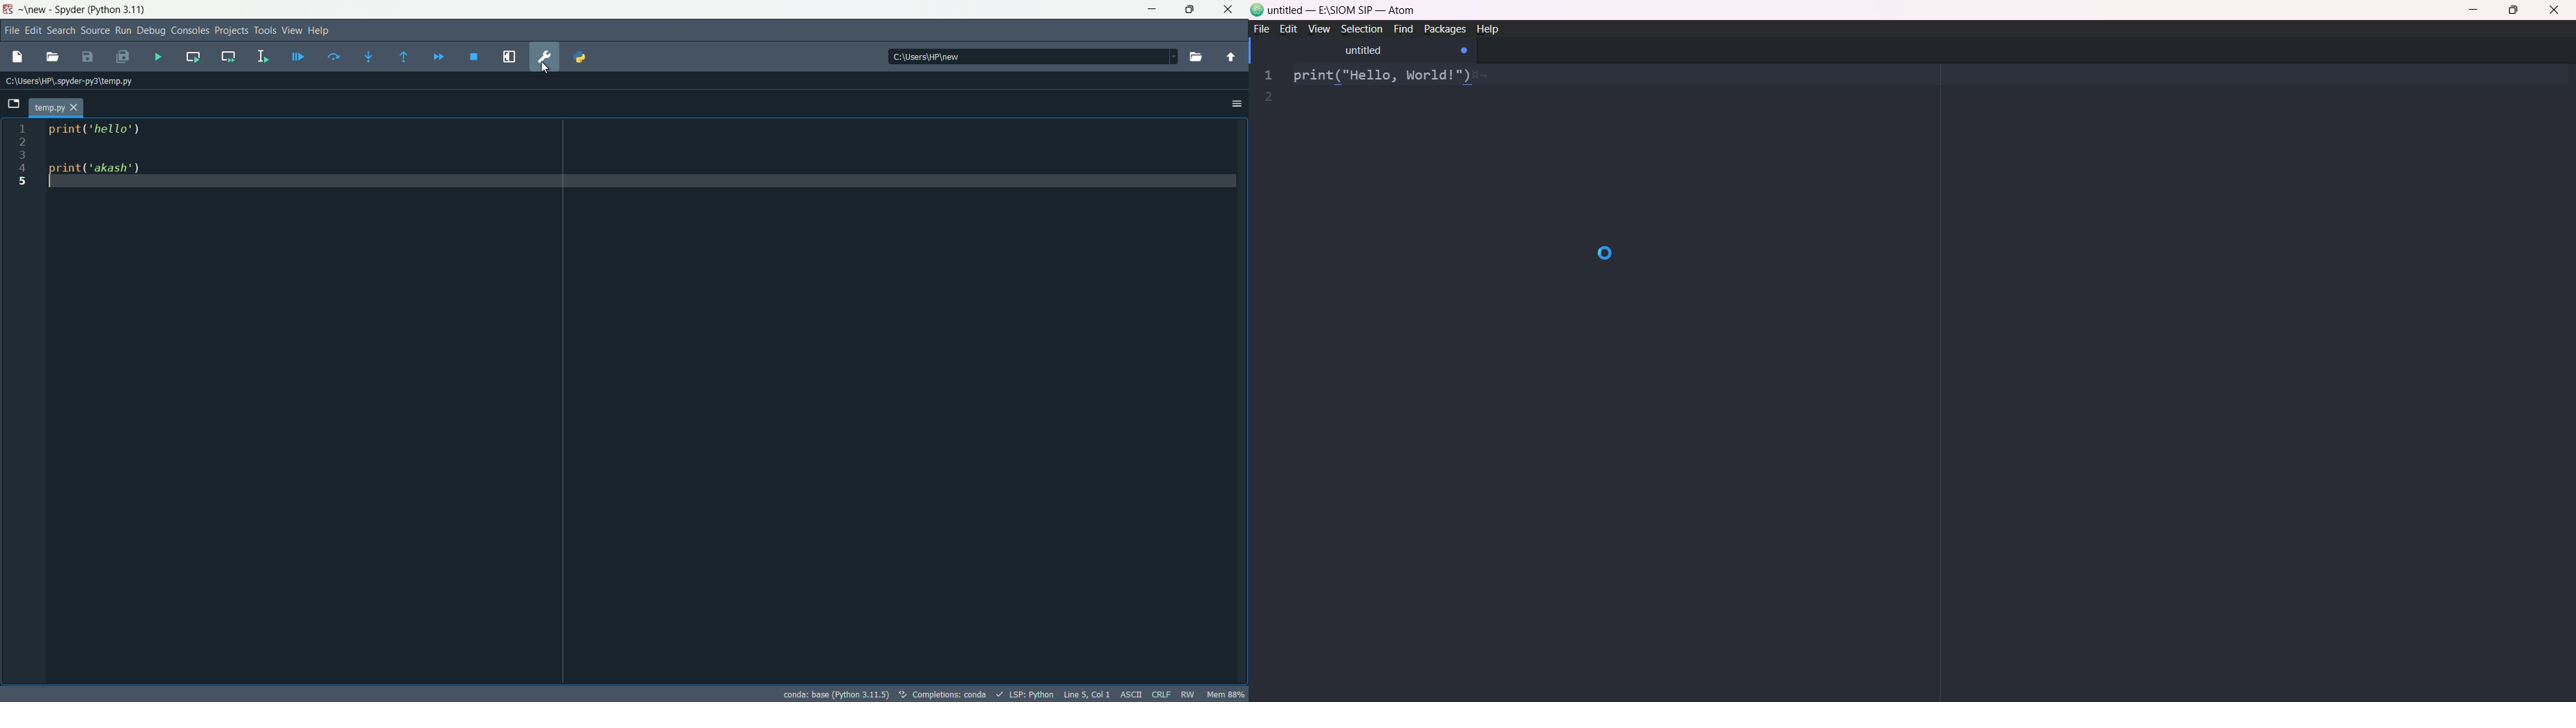  I want to click on temp.py tab, so click(54, 107).